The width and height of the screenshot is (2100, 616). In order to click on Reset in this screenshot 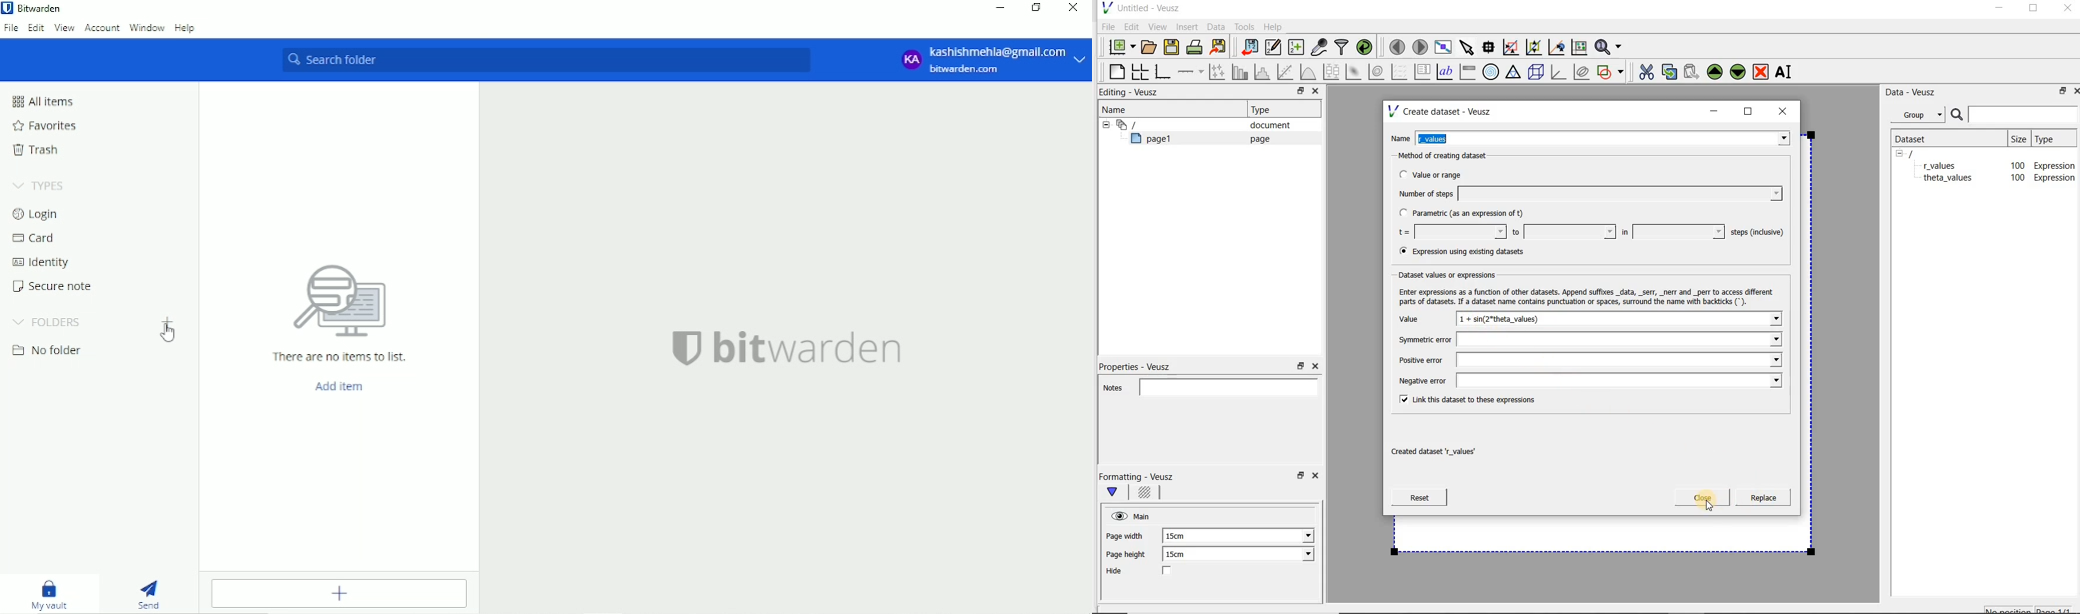, I will do `click(1419, 498)`.